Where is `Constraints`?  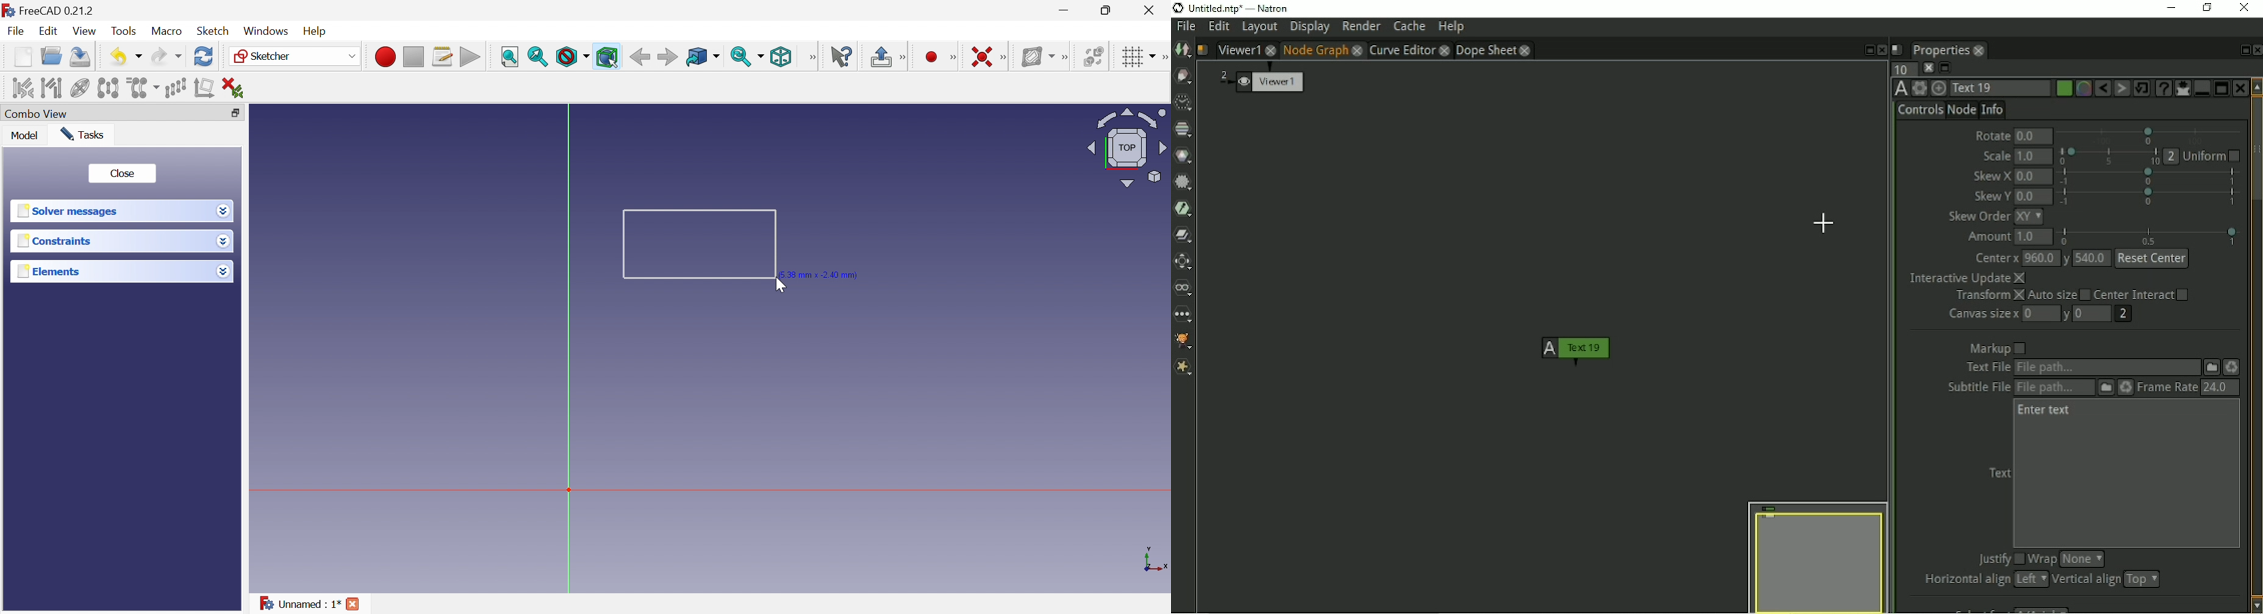
Constraints is located at coordinates (54, 240).